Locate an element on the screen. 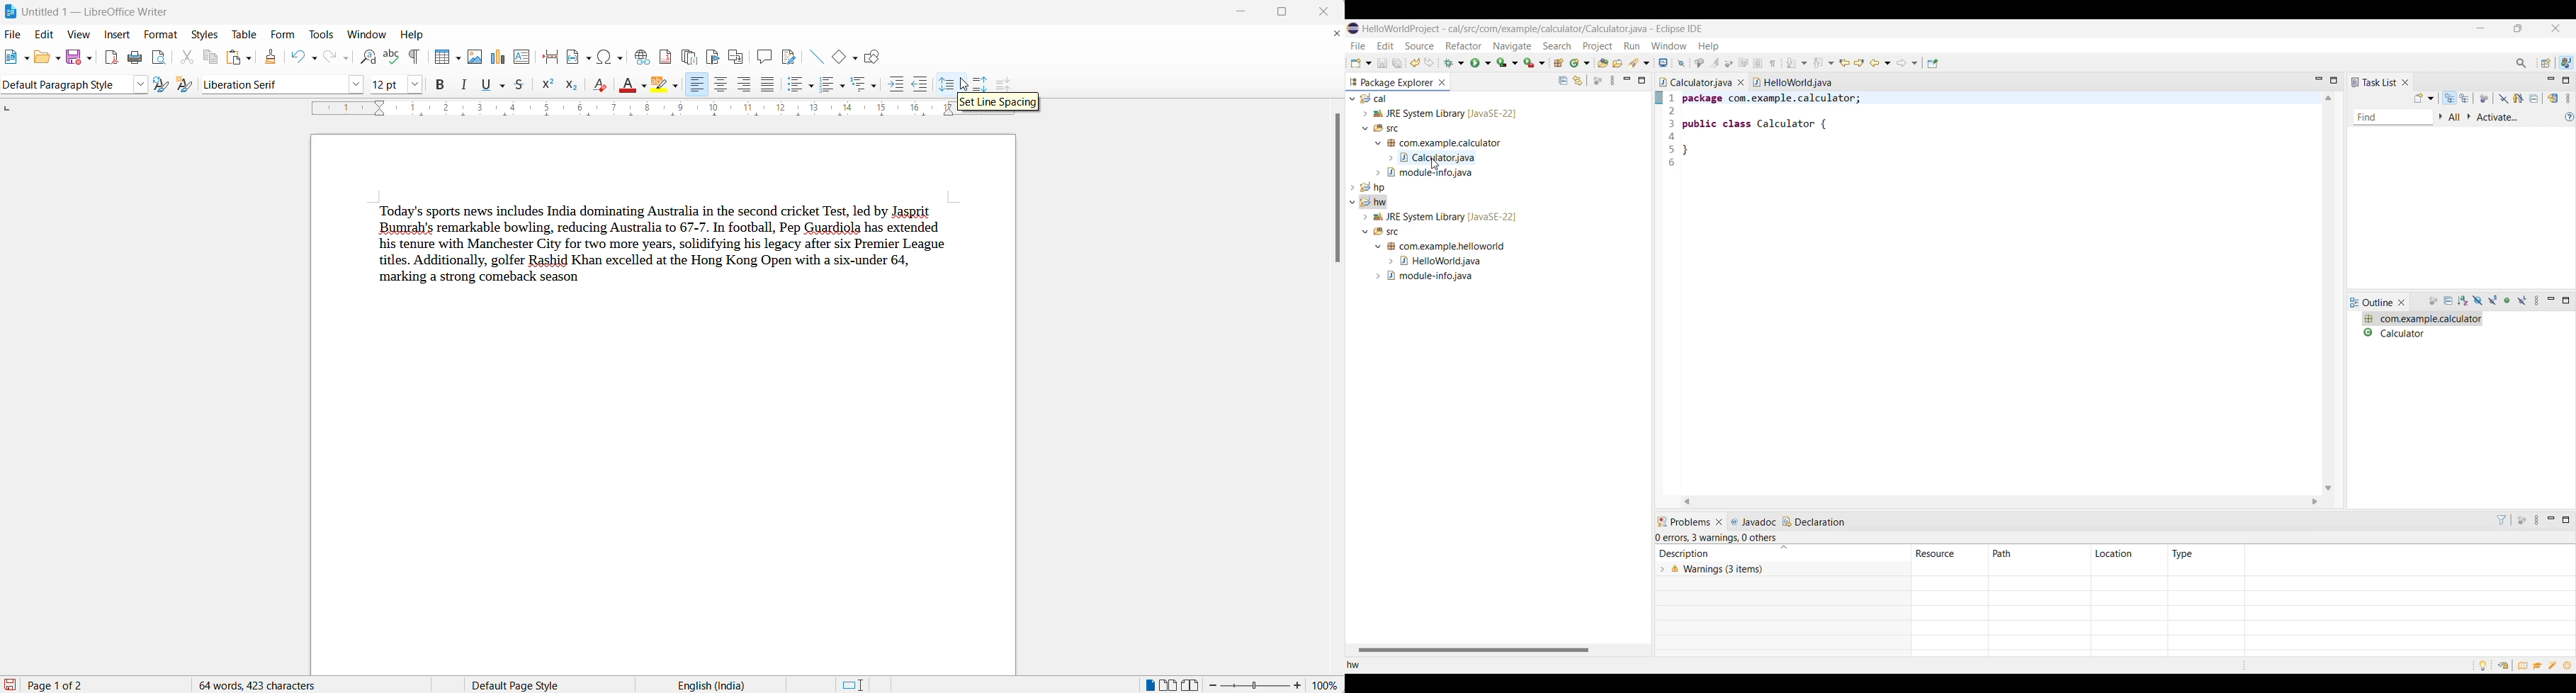 The width and height of the screenshot is (2576, 700). close is located at coordinates (1320, 11).